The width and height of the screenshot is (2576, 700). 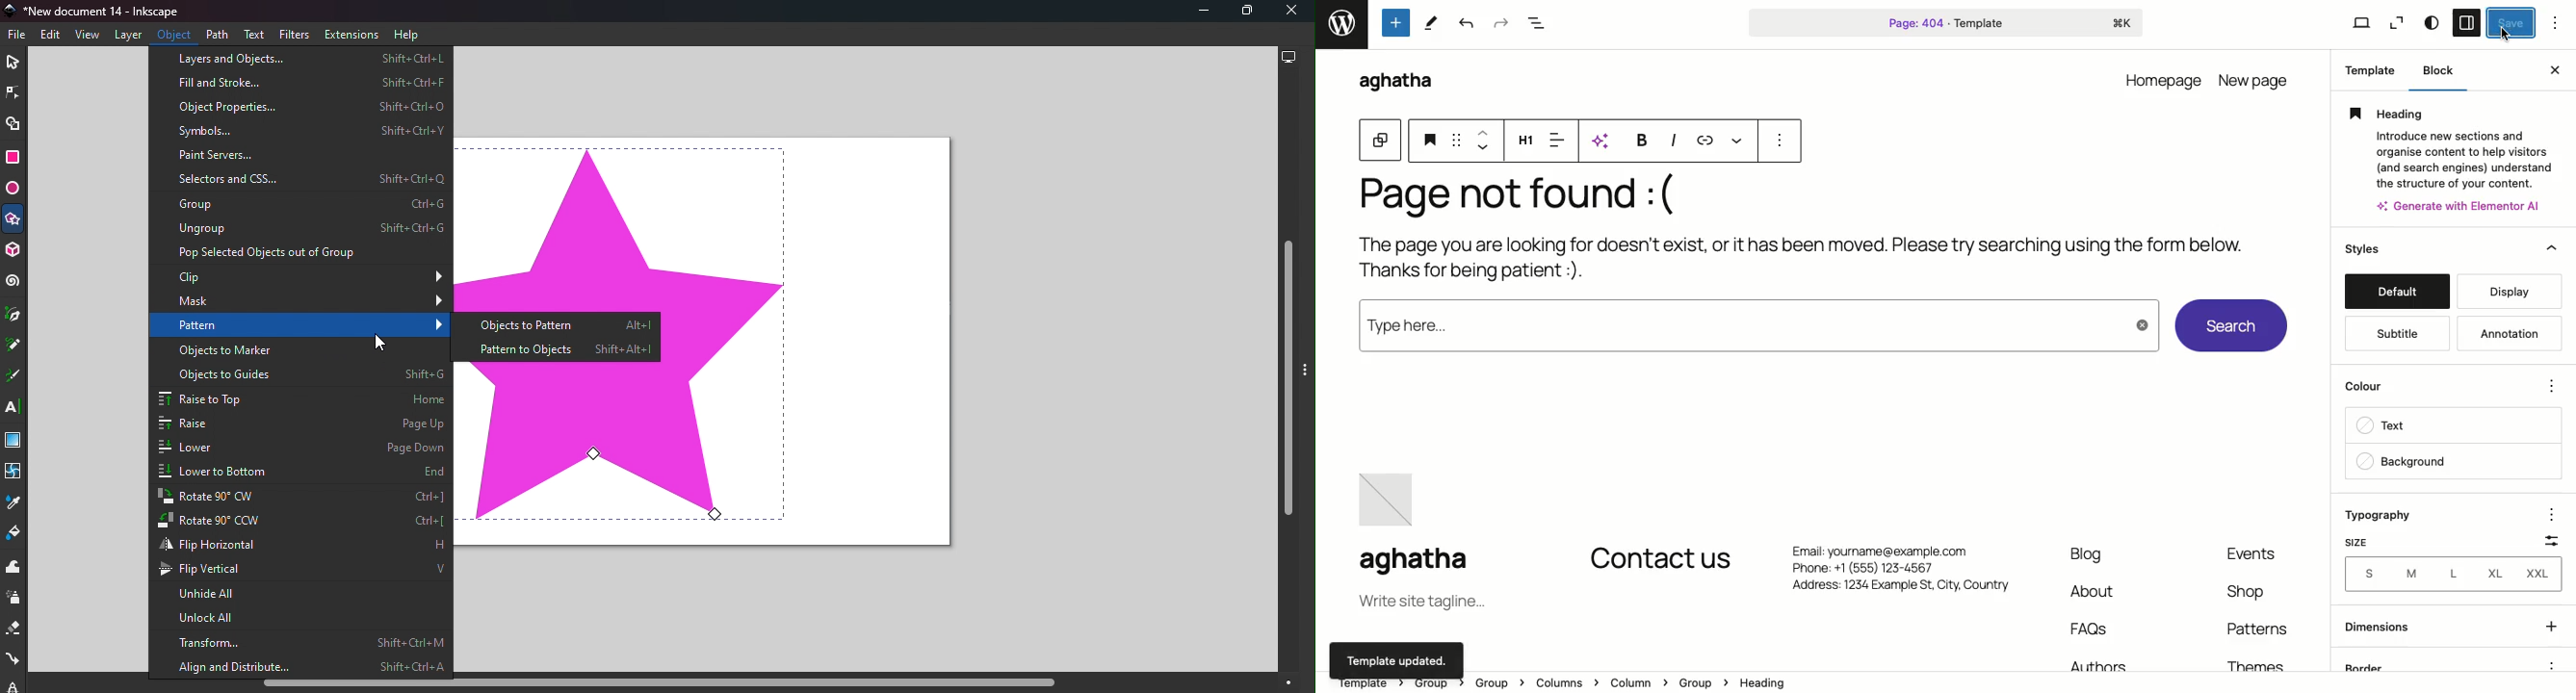 What do you see at coordinates (2388, 330) in the screenshot?
I see `subtitle` at bounding box center [2388, 330].